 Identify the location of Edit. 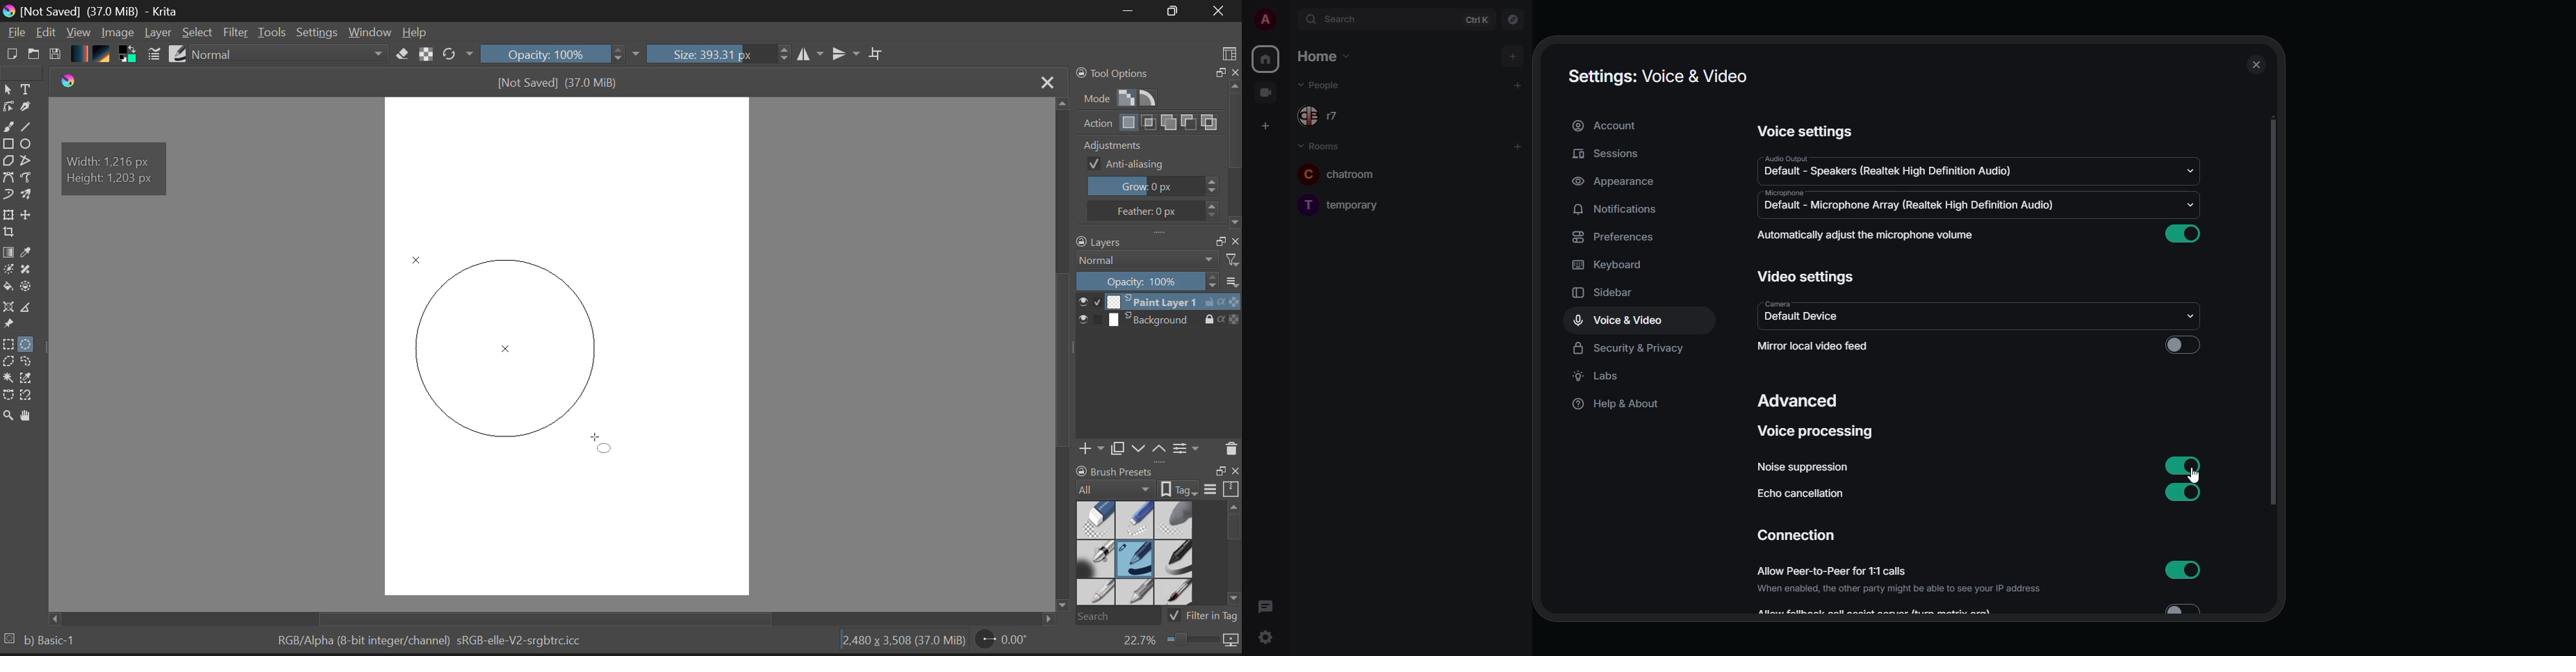
(47, 33).